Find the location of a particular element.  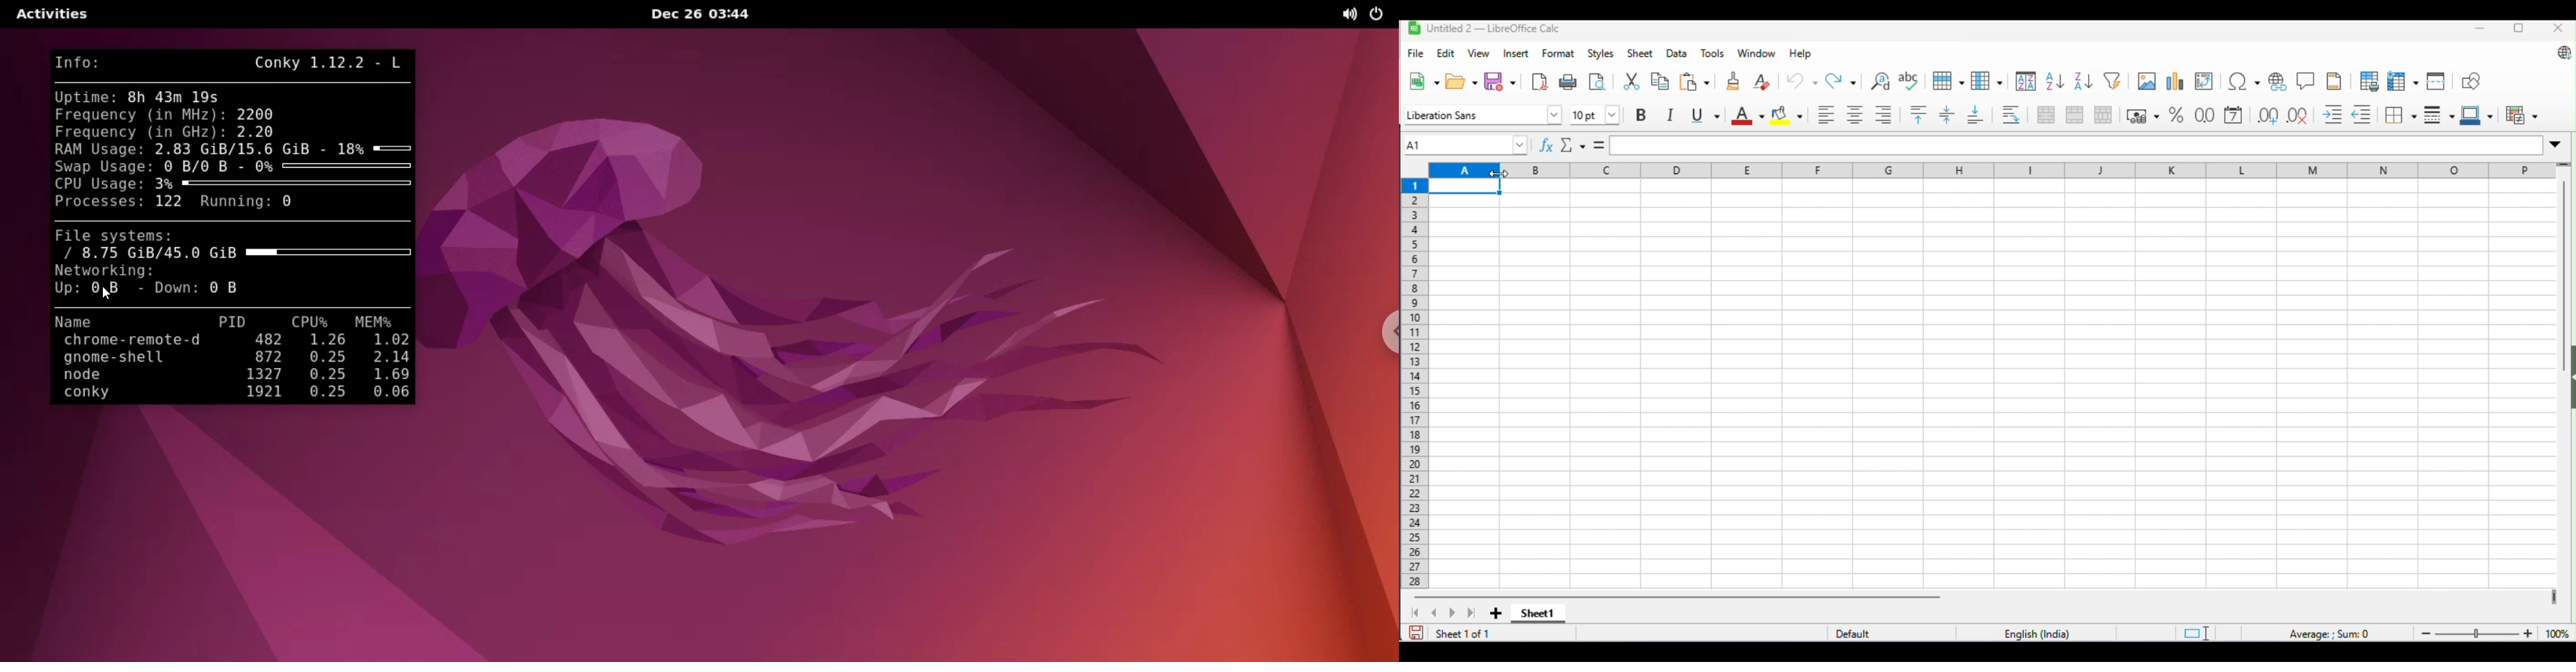

formula is located at coordinates (2332, 633).